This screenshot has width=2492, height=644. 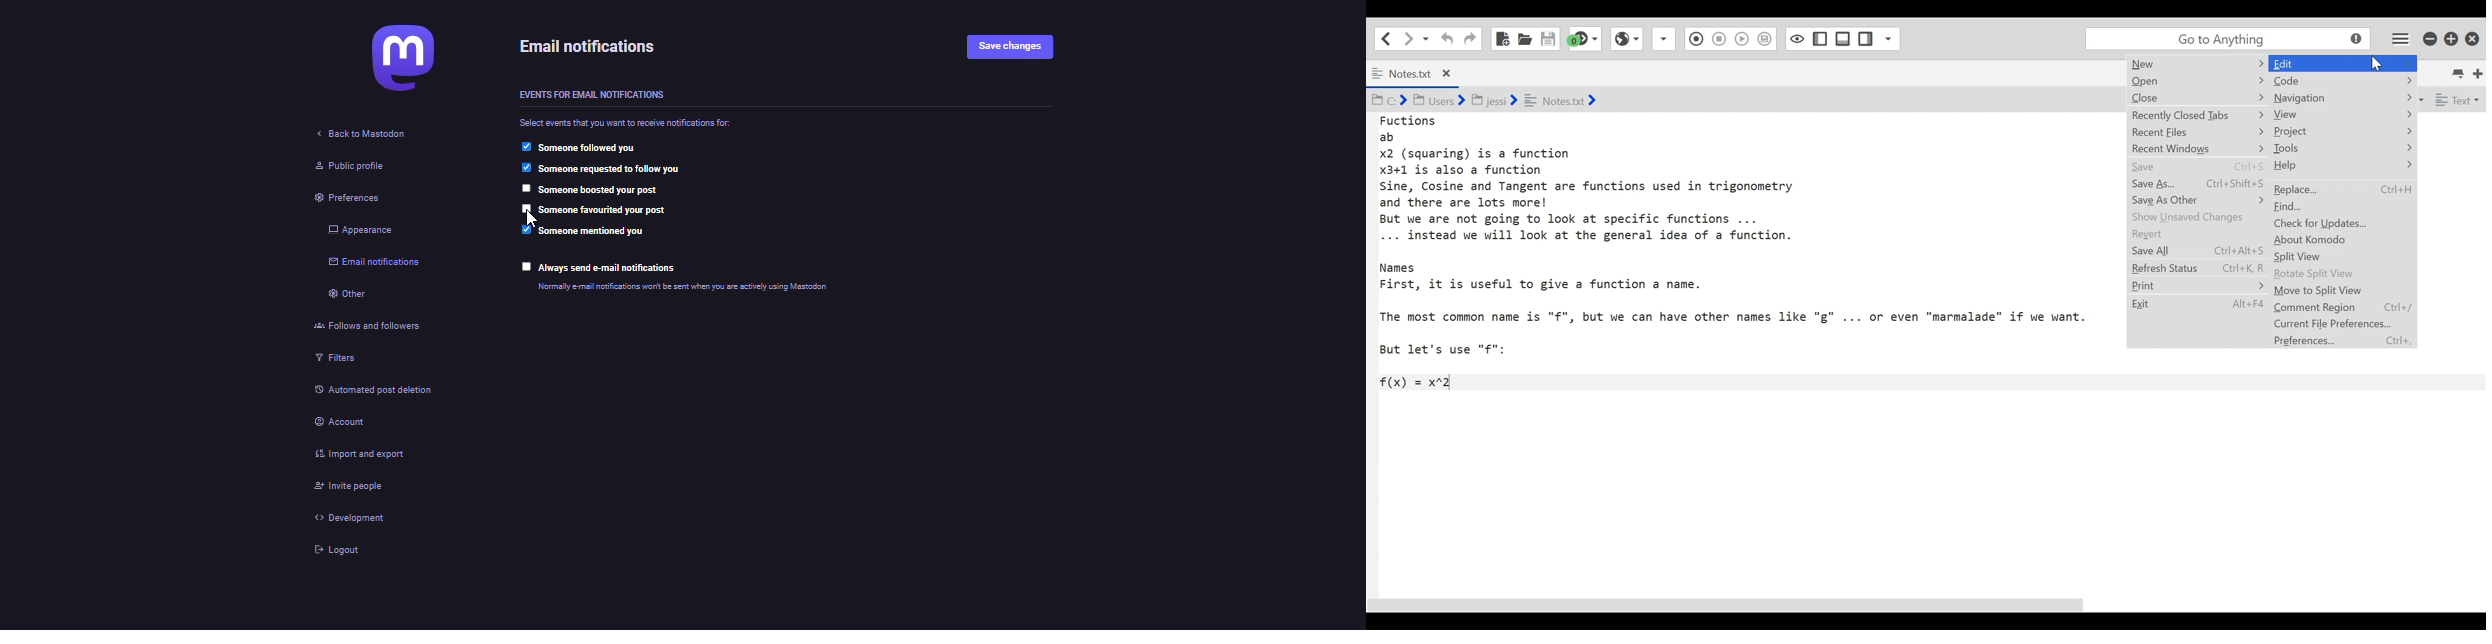 What do you see at coordinates (2349, 188) in the screenshot?
I see `replace... Ctrl+H` at bounding box center [2349, 188].